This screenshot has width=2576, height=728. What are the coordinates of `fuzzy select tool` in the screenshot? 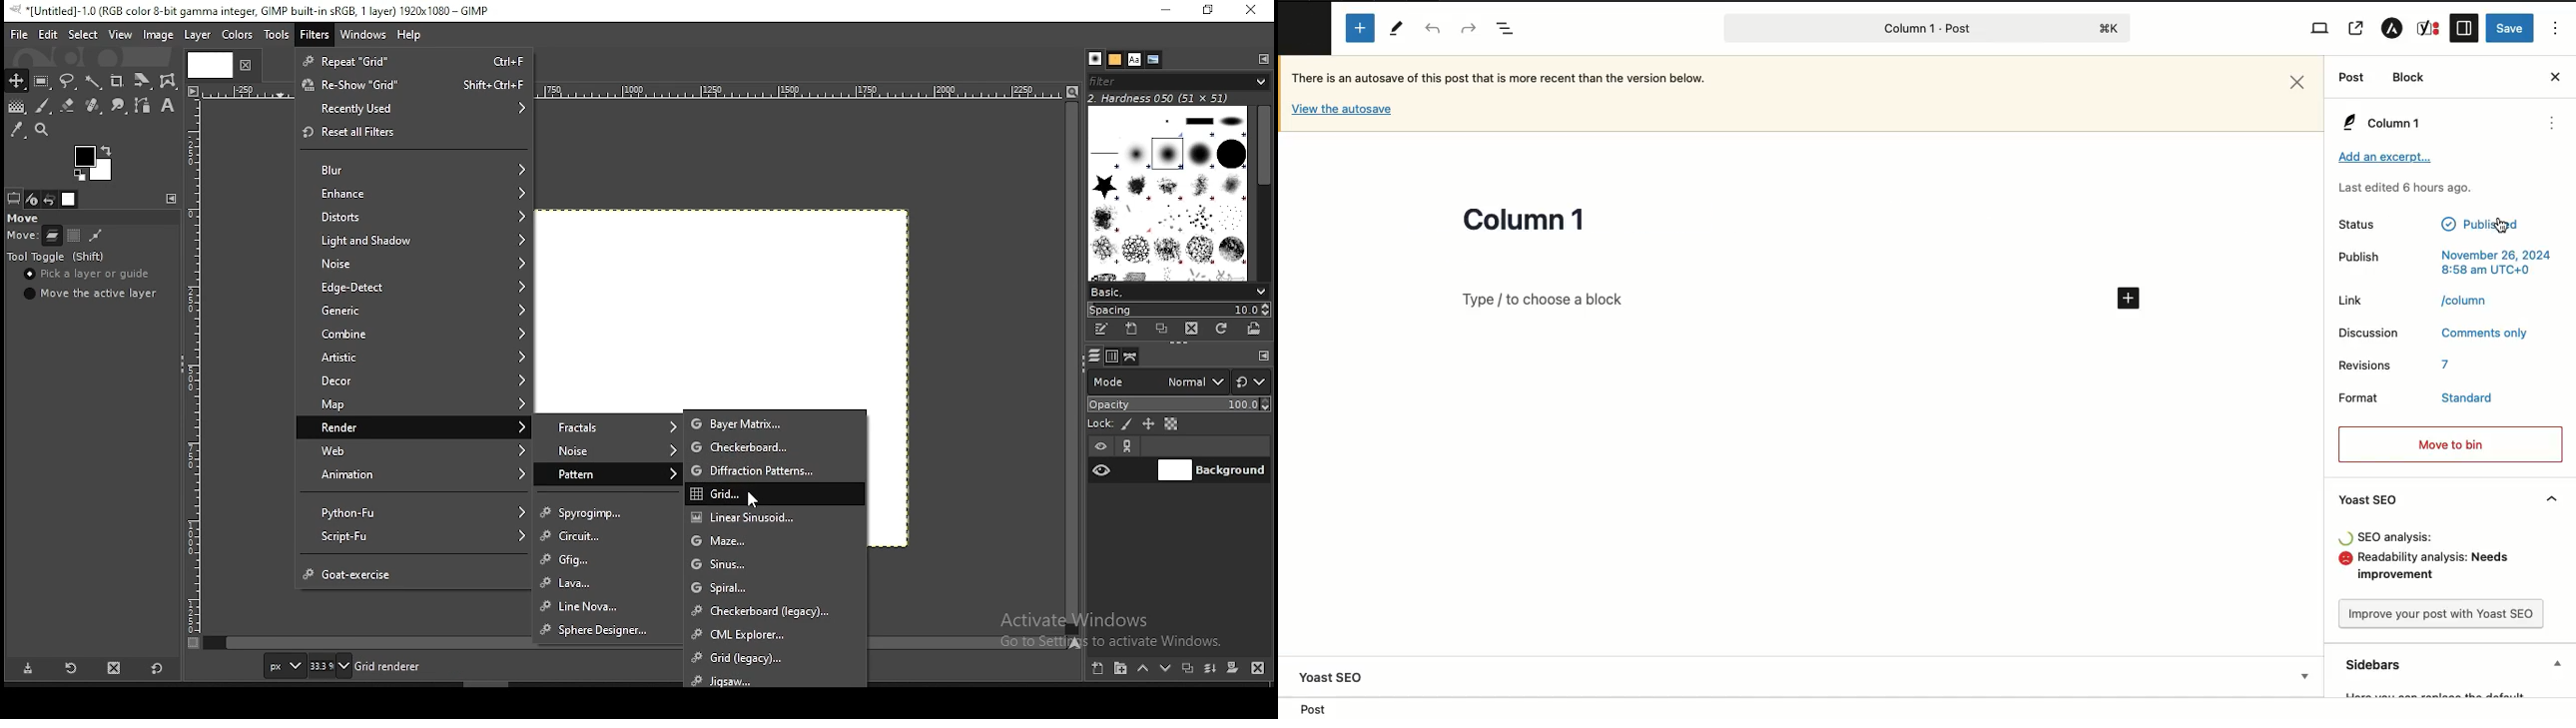 It's located at (94, 83).